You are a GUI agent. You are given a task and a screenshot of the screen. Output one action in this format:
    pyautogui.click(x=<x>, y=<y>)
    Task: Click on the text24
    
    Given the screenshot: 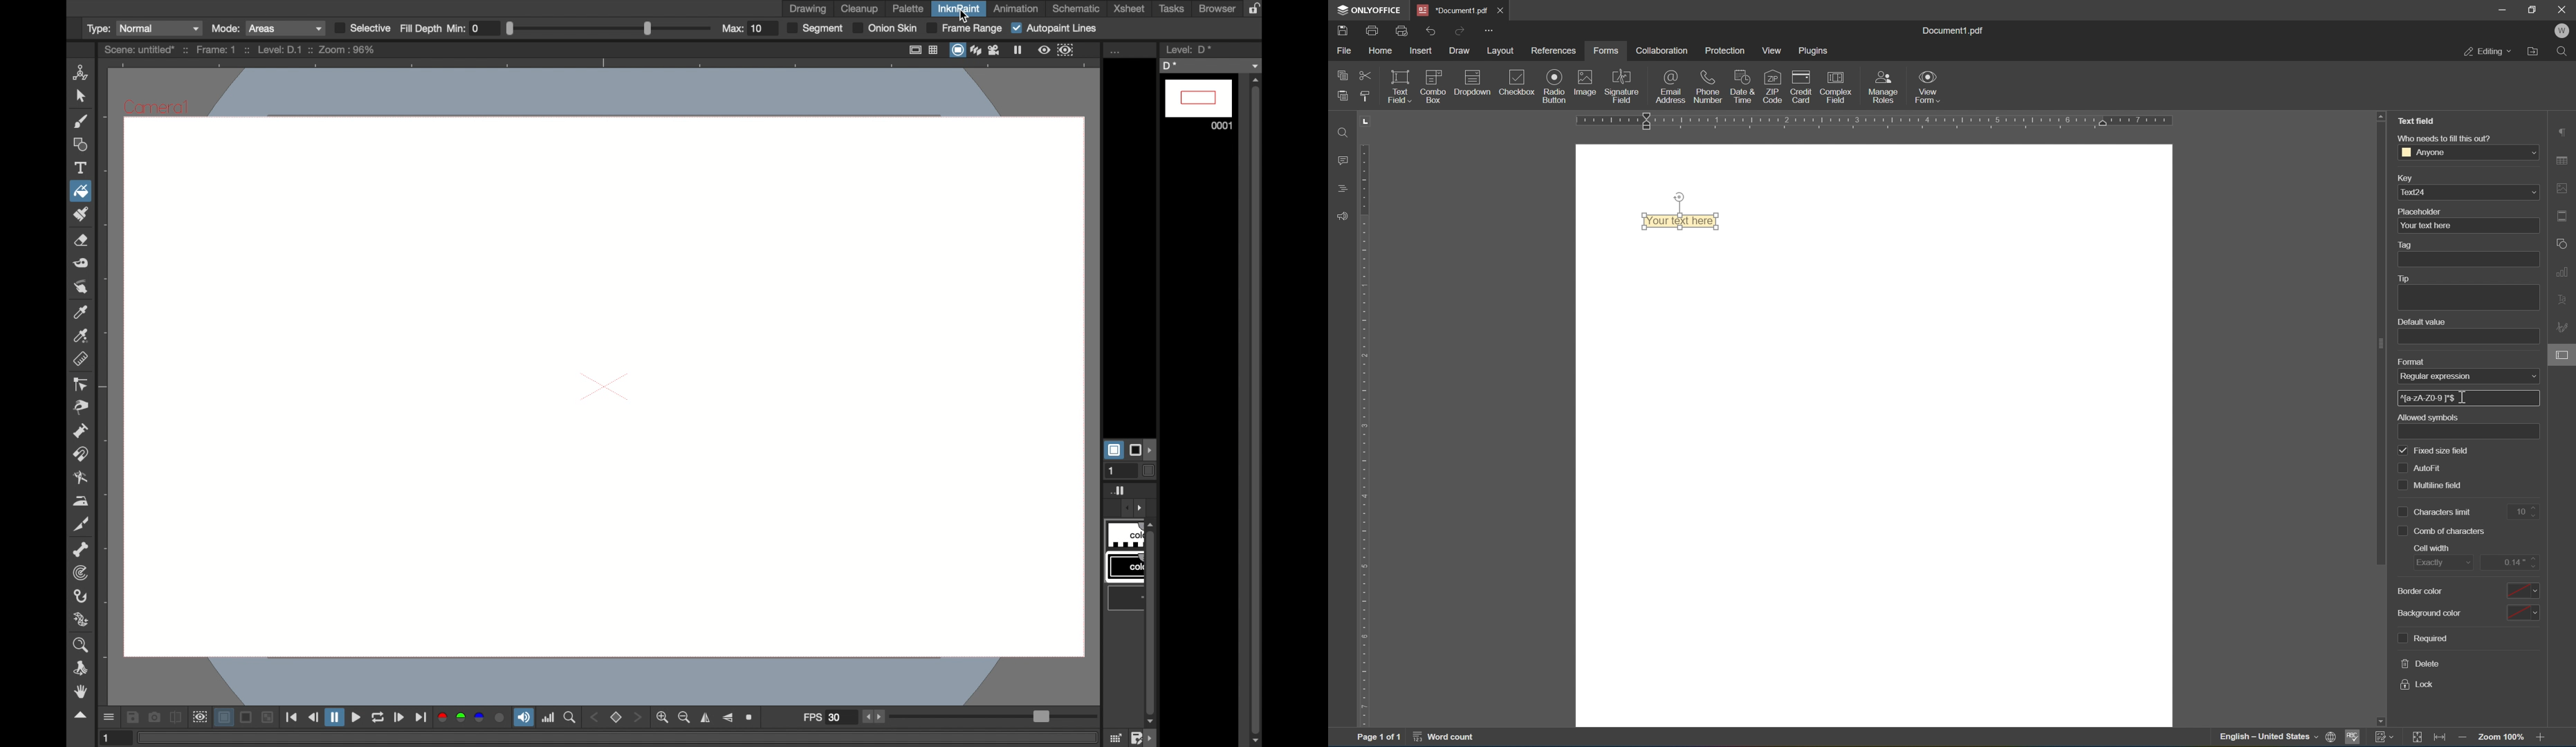 What is the action you would take?
    pyautogui.click(x=2469, y=192)
    